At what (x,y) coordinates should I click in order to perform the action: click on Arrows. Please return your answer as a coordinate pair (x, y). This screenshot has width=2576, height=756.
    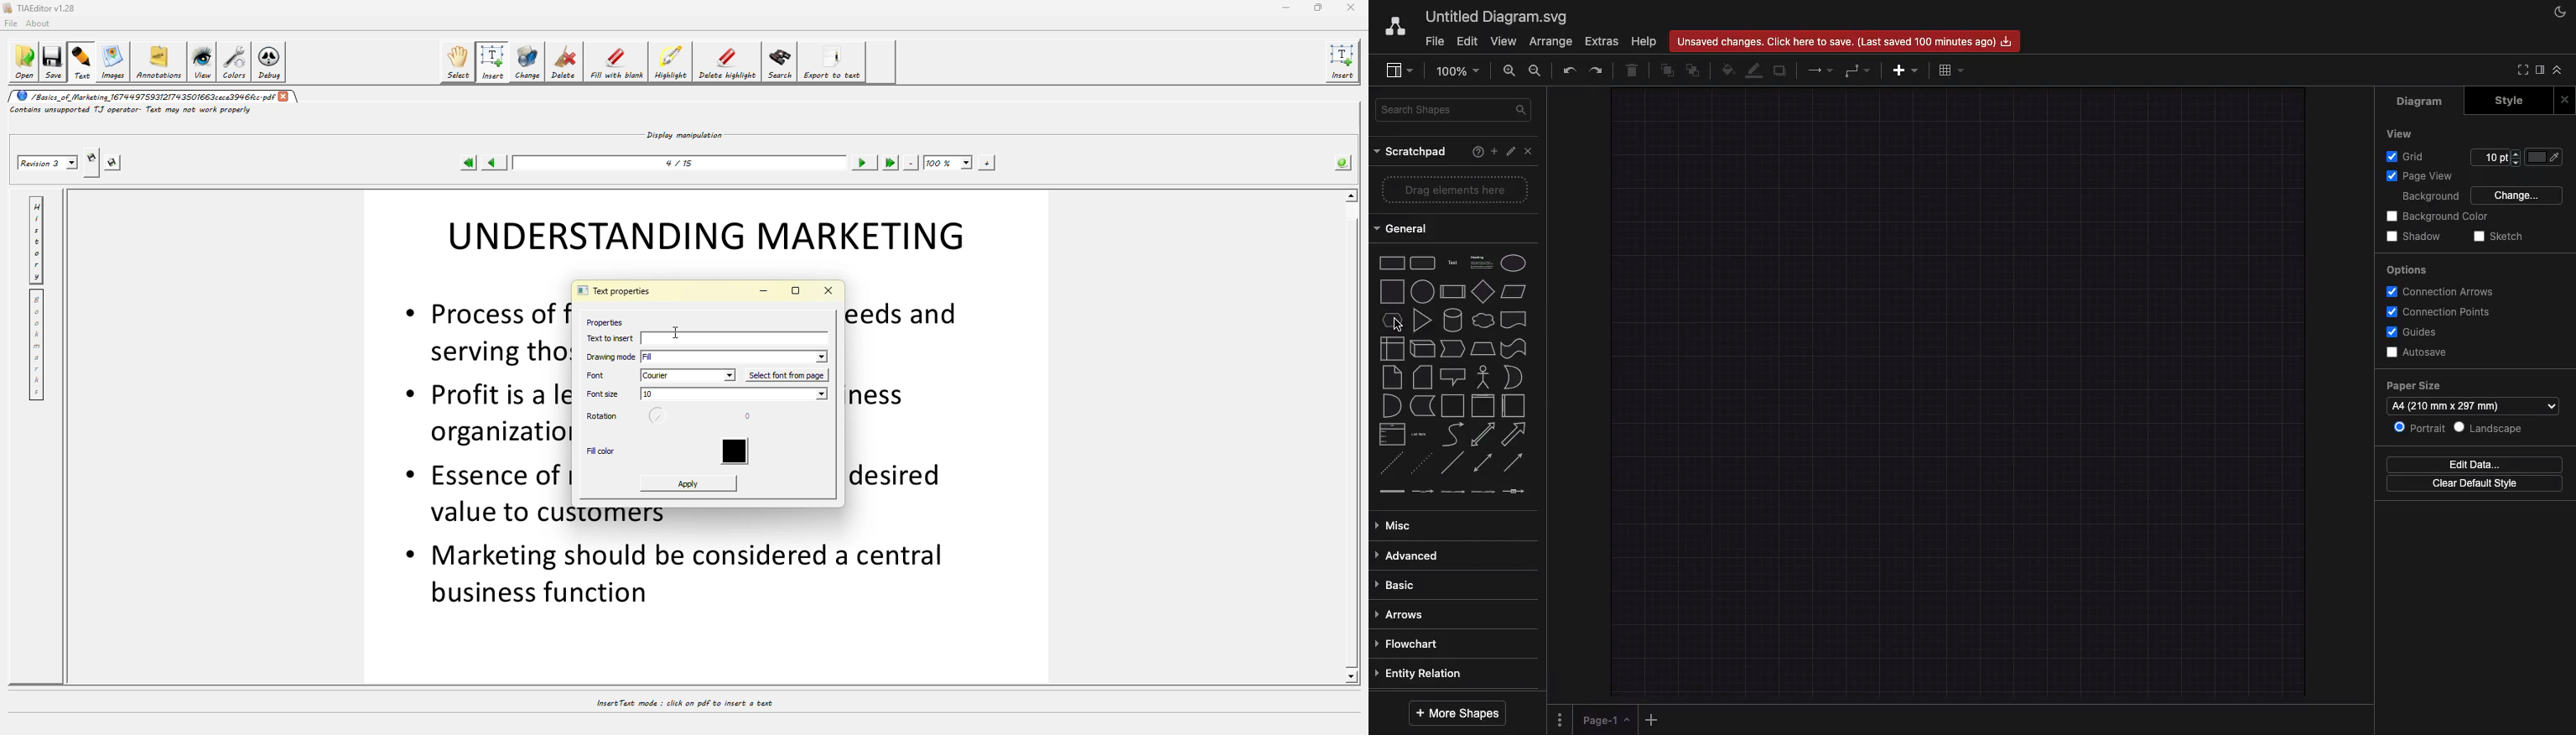
    Looking at the image, I should click on (1403, 613).